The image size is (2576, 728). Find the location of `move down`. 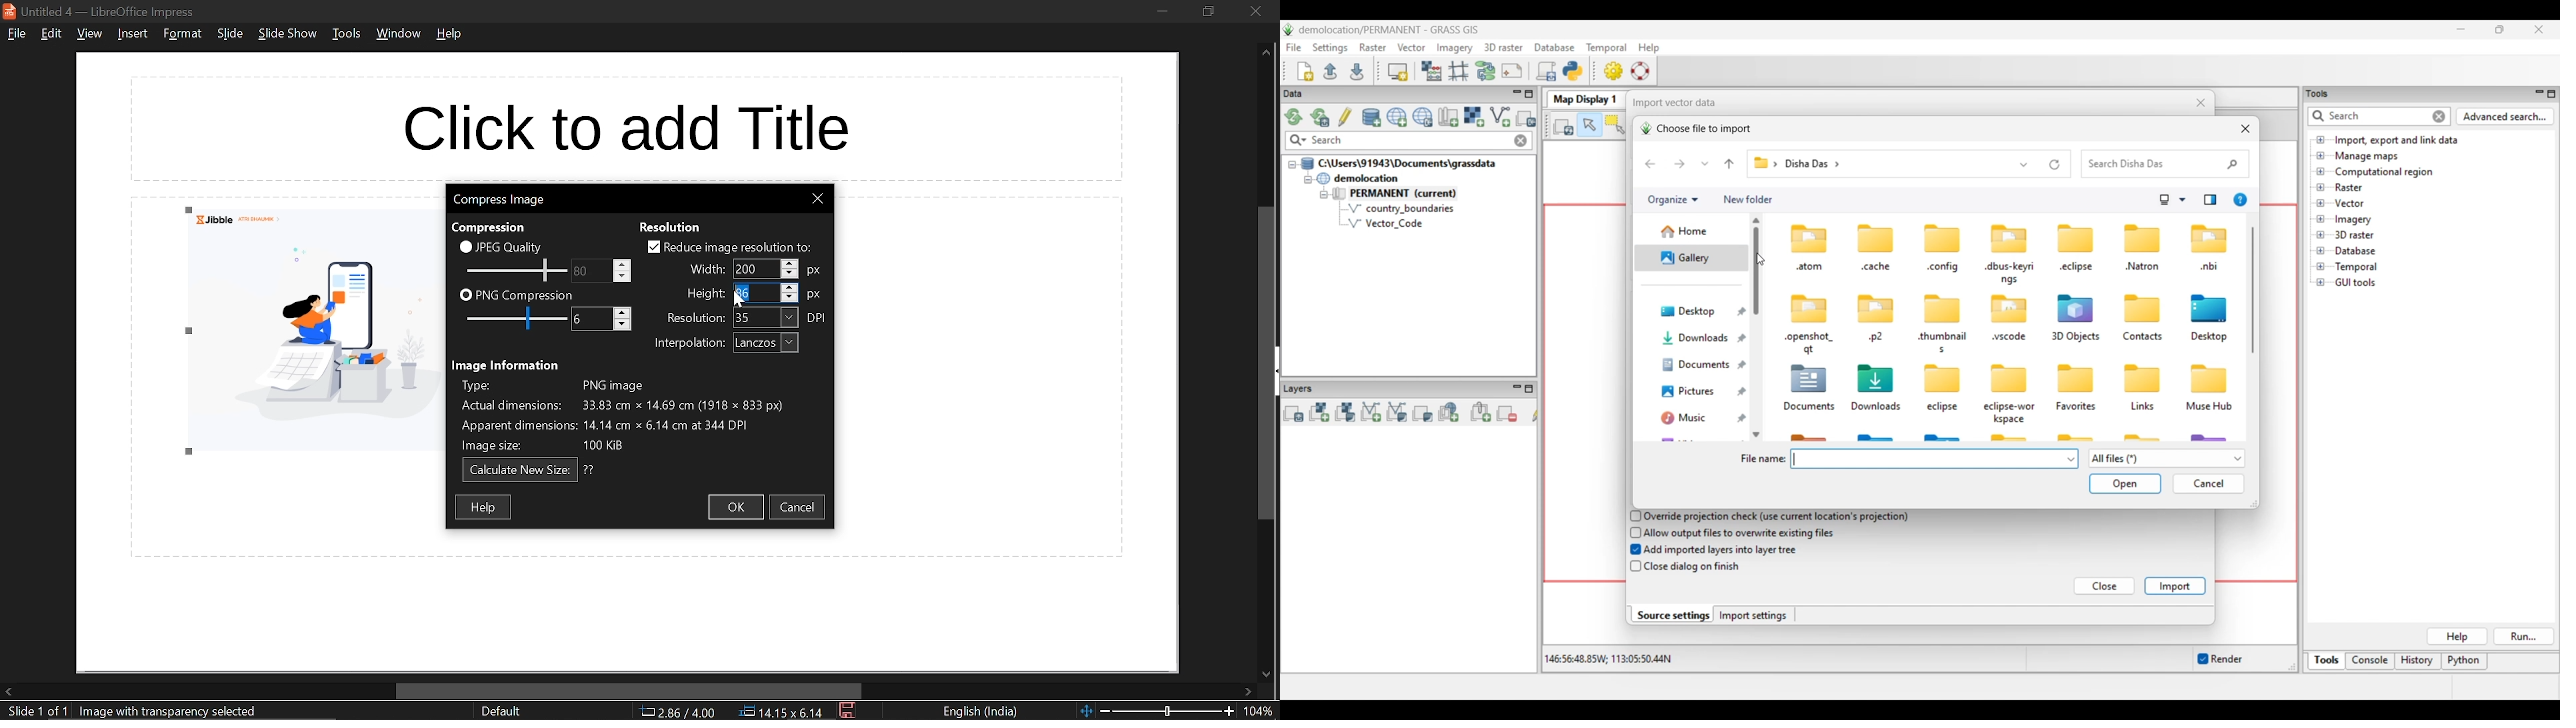

move down is located at coordinates (1264, 675).